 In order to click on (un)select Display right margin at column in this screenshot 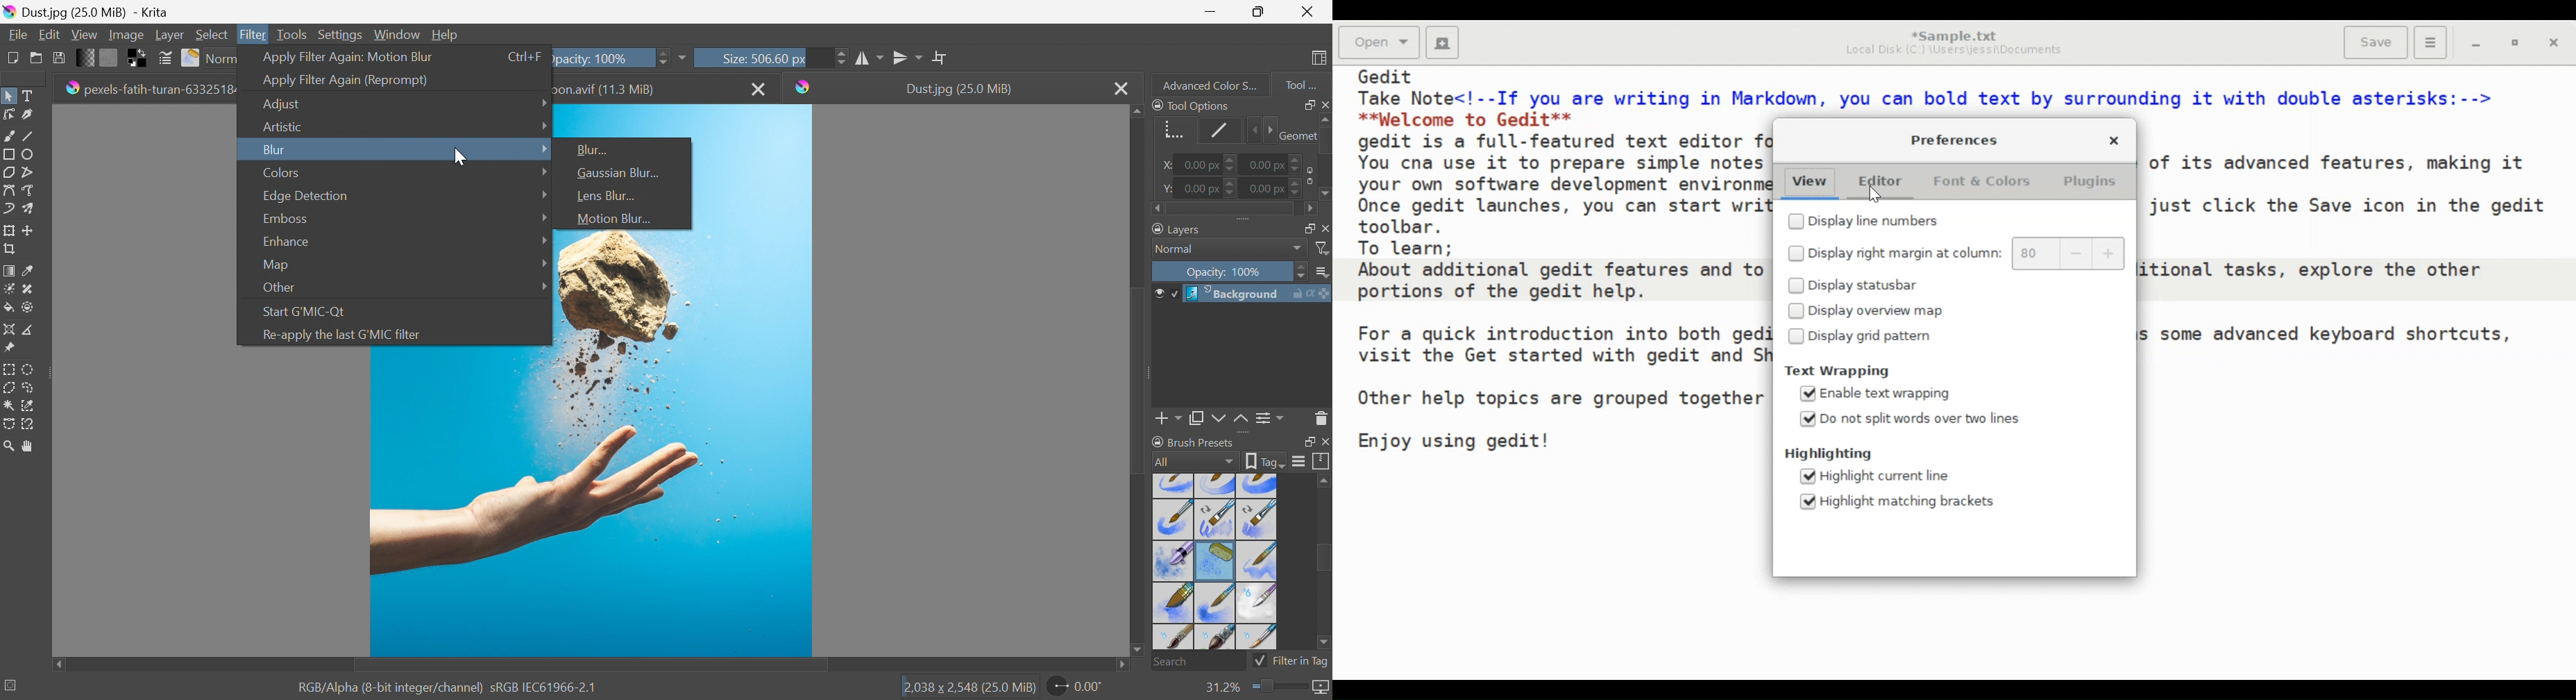, I will do `click(1893, 253)`.